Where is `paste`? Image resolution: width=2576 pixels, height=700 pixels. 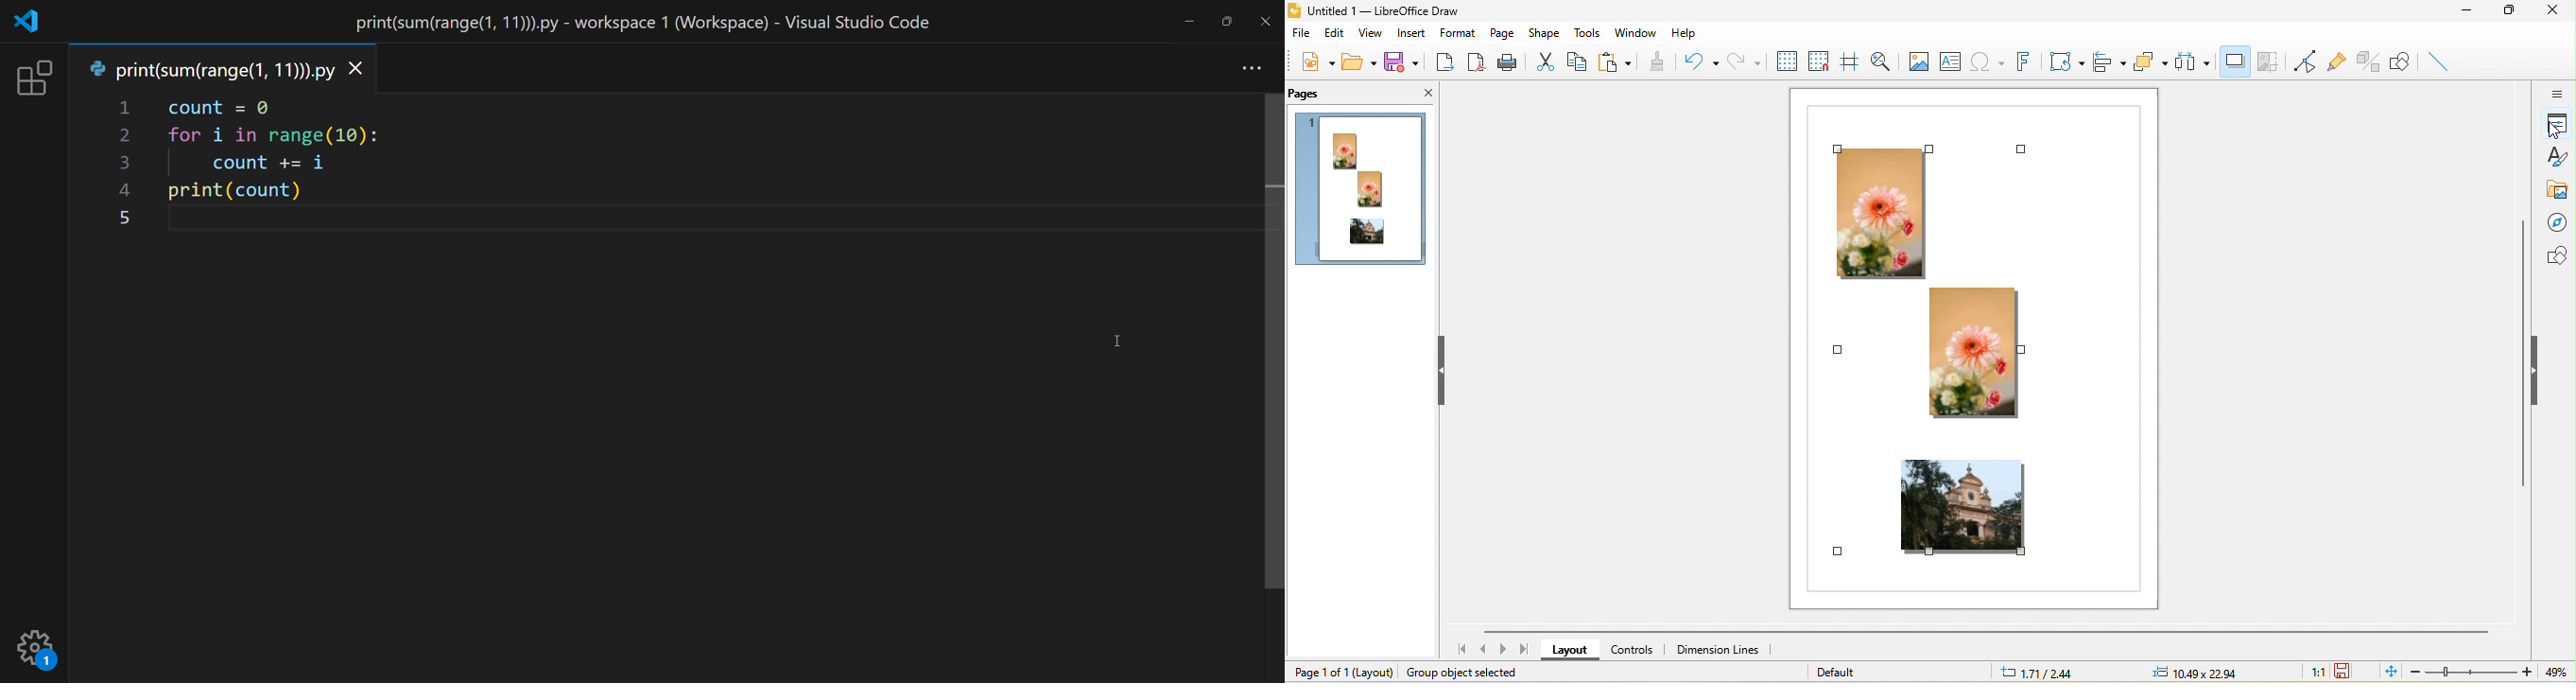 paste is located at coordinates (1616, 62).